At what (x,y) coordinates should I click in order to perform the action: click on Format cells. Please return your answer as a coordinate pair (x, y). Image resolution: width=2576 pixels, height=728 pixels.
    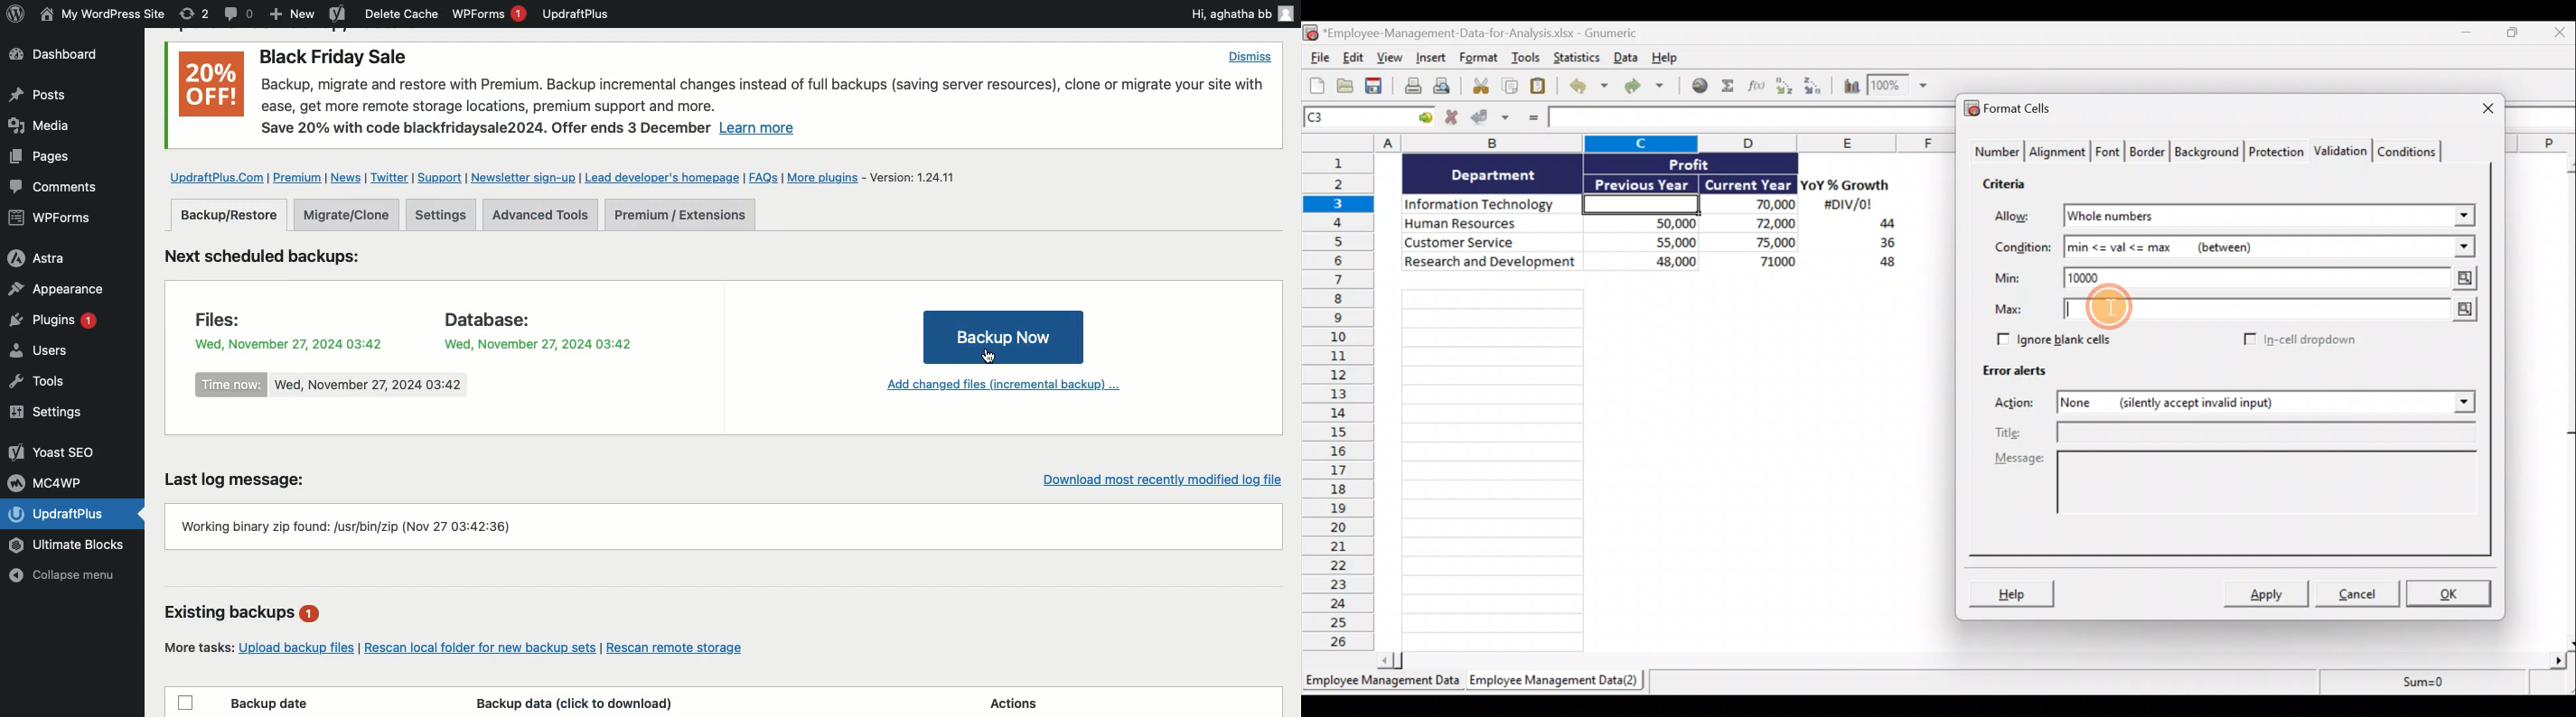
    Looking at the image, I should click on (2012, 110).